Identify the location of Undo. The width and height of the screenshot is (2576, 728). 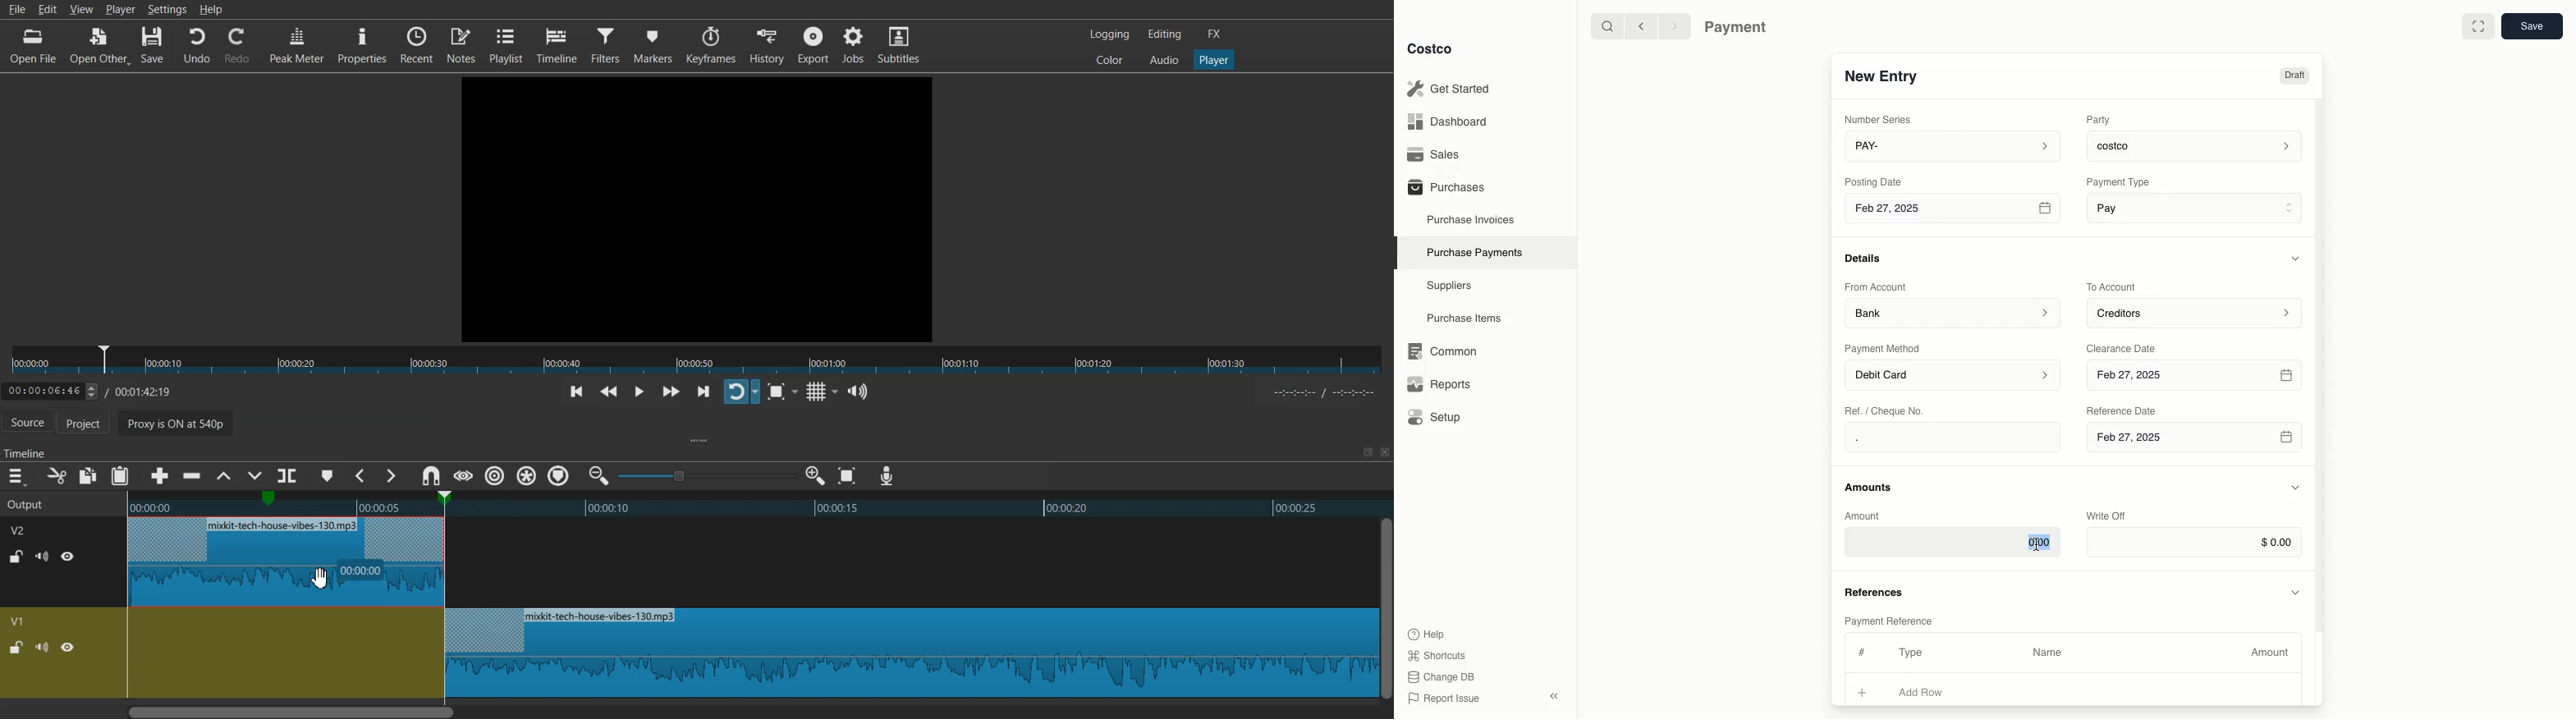
(197, 46).